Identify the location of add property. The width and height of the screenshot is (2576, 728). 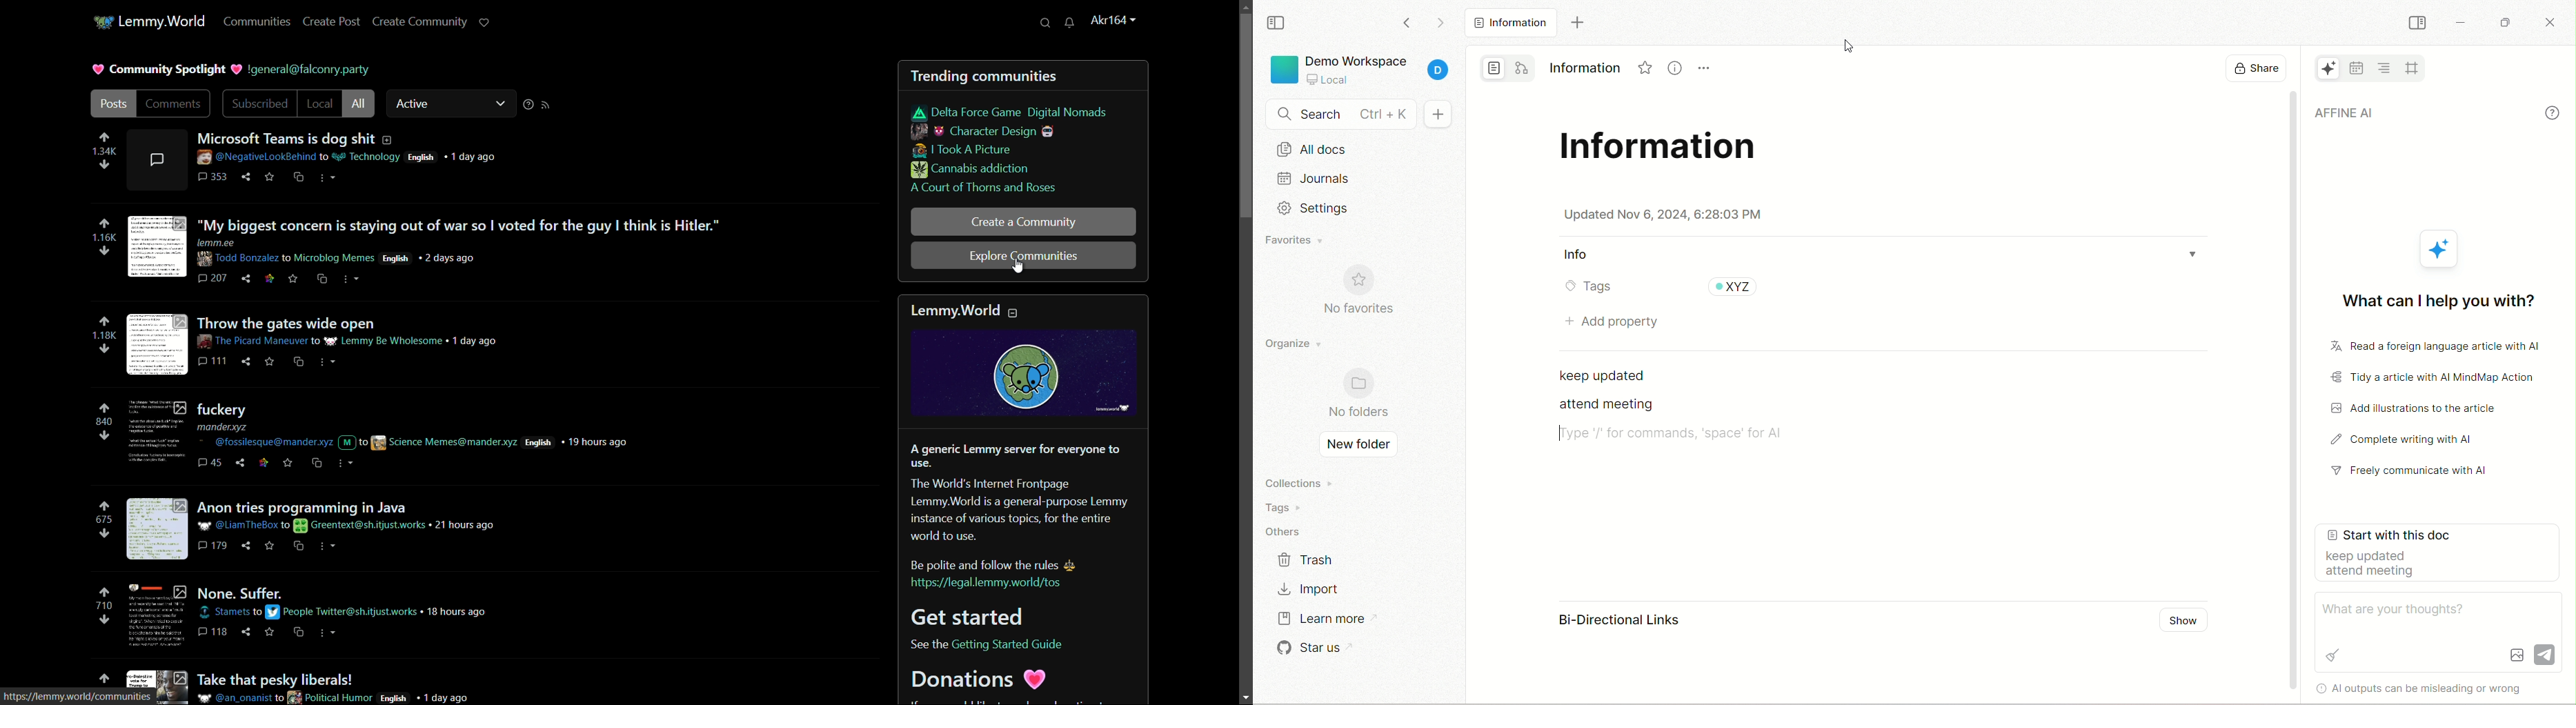
(1609, 321).